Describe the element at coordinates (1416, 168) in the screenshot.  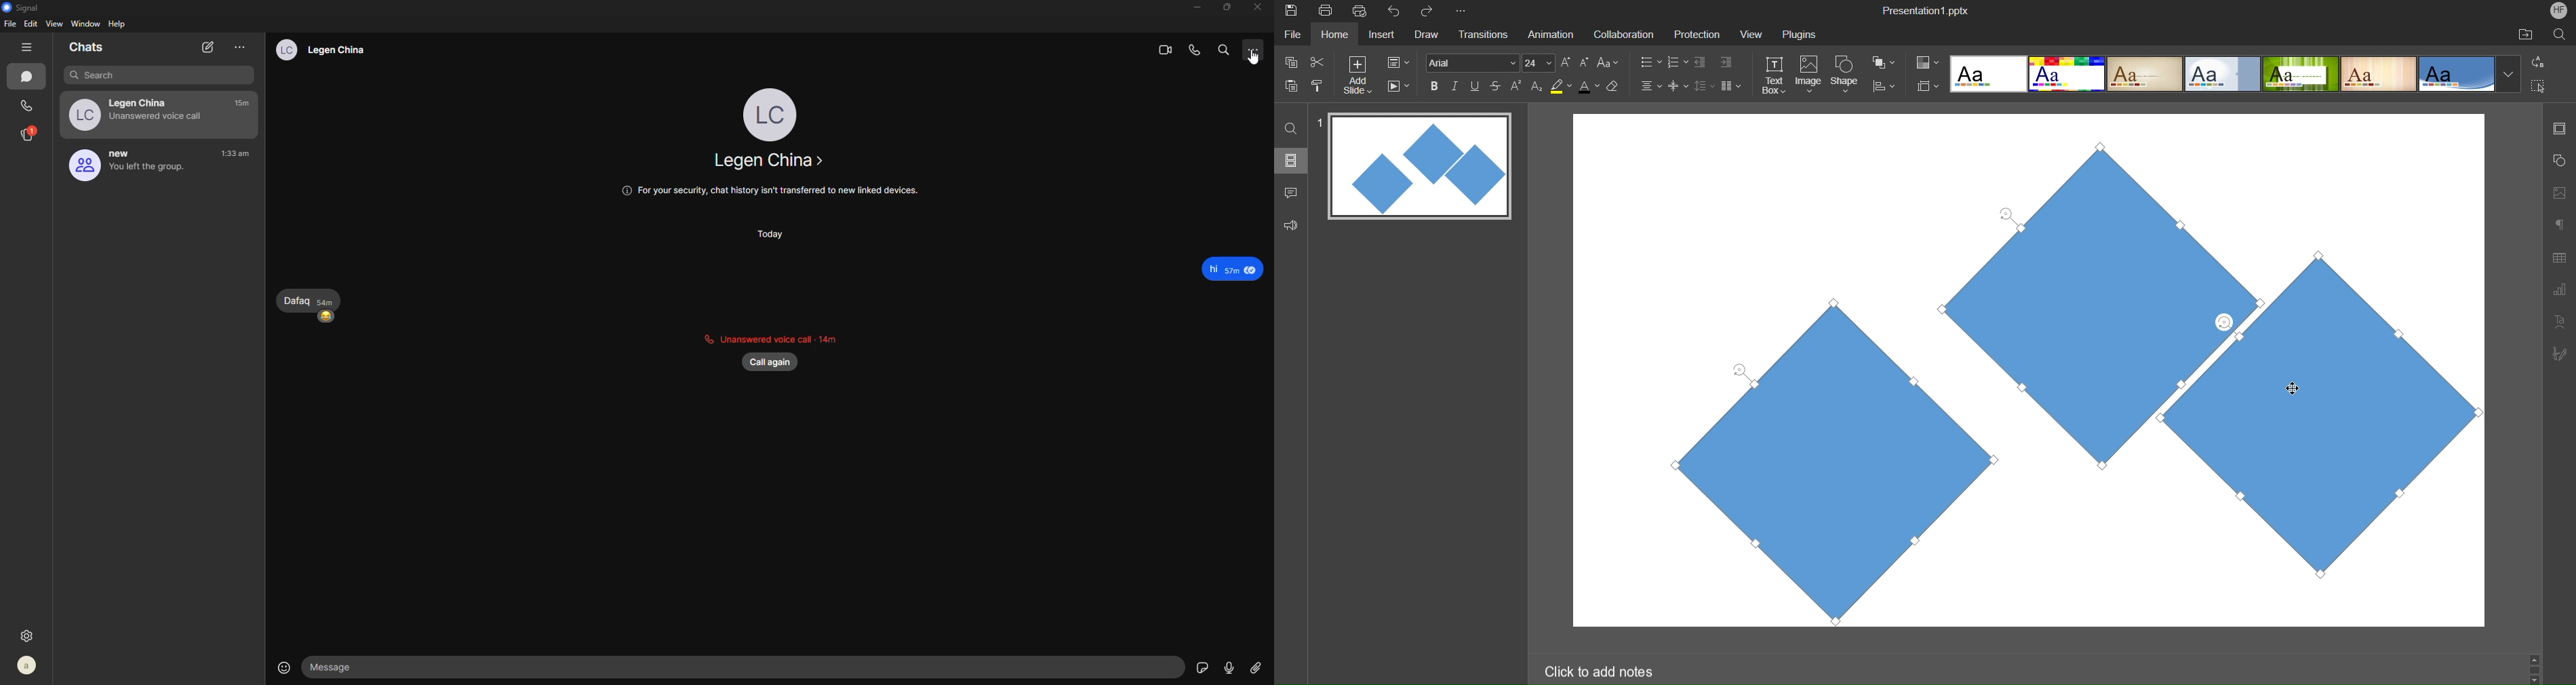
I see `slide 1` at that location.